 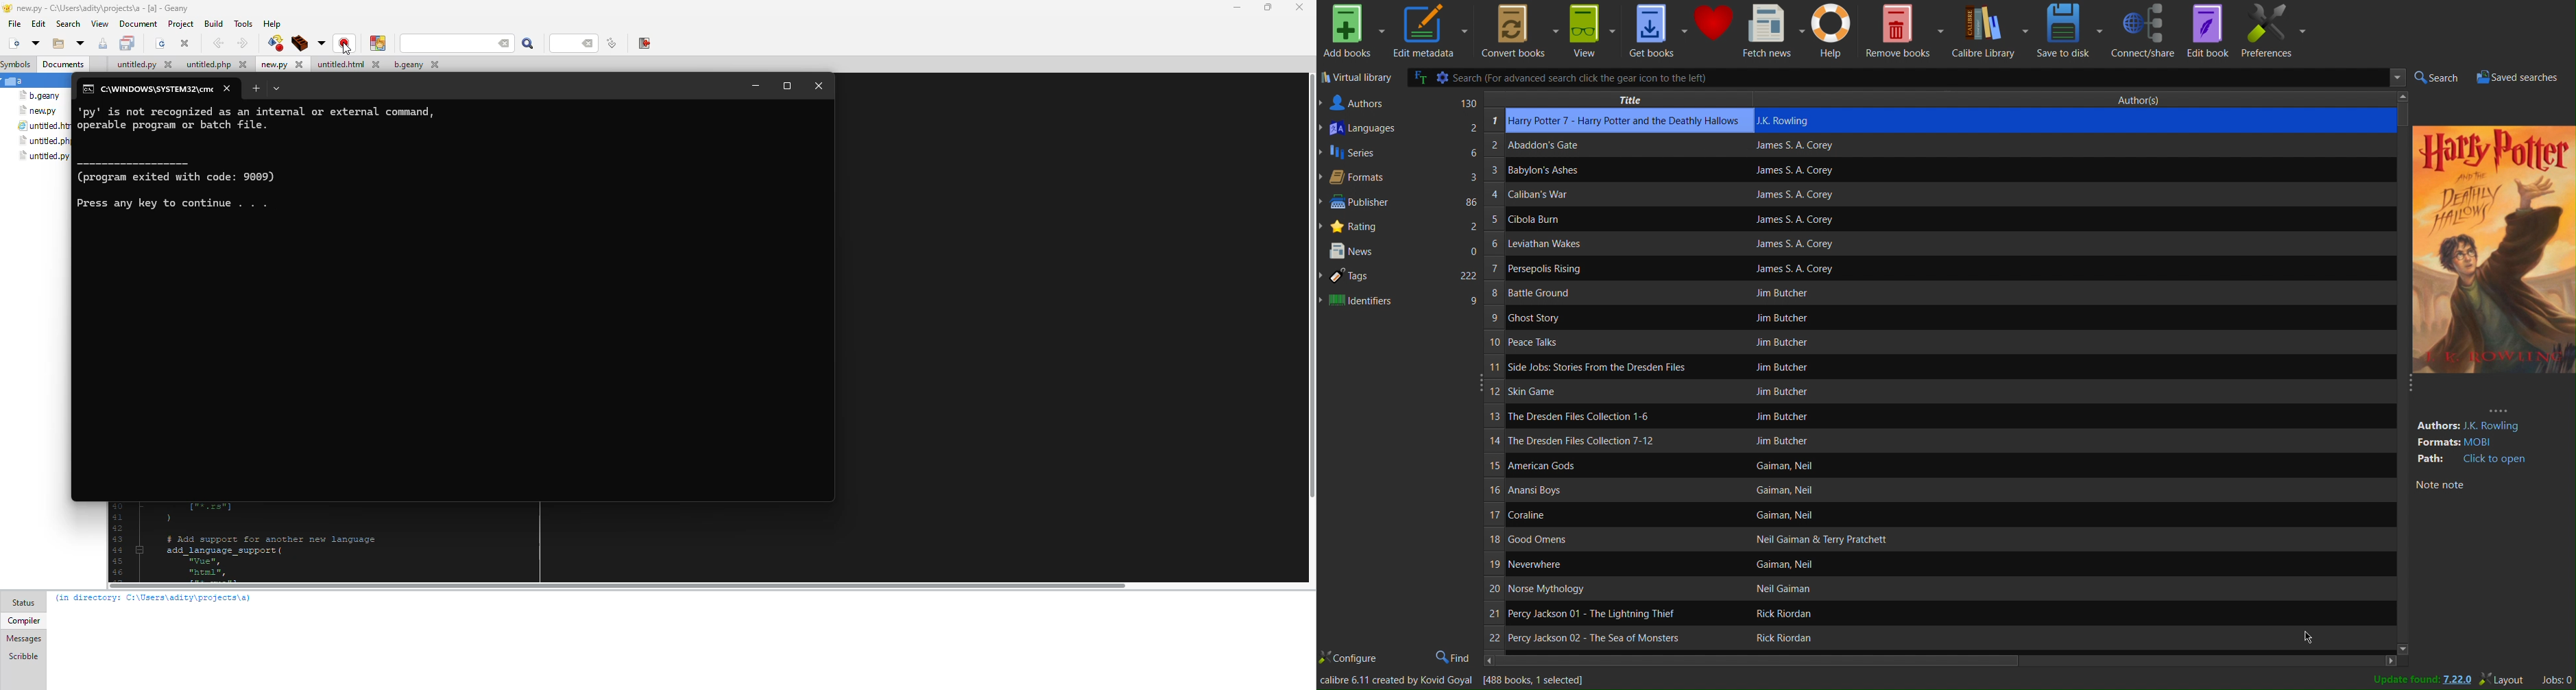 What do you see at coordinates (2473, 461) in the screenshot?
I see `path` at bounding box center [2473, 461].